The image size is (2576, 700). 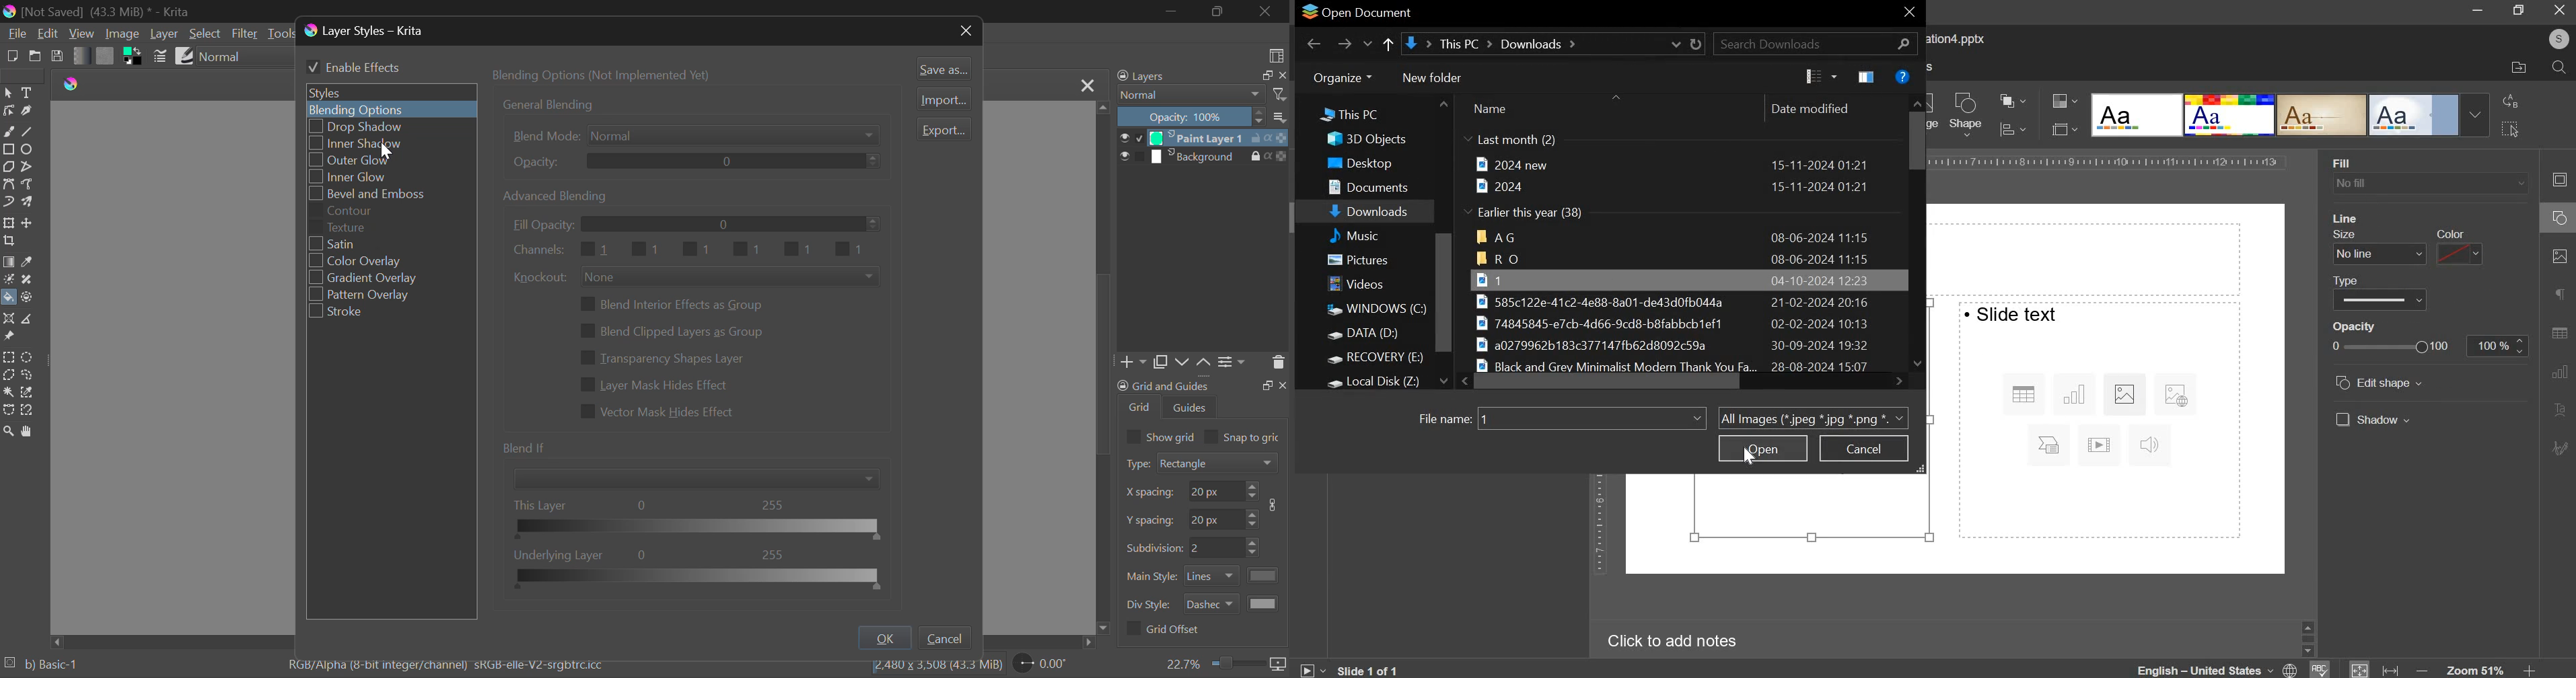 What do you see at coordinates (1160, 436) in the screenshot?
I see `Show grid` at bounding box center [1160, 436].